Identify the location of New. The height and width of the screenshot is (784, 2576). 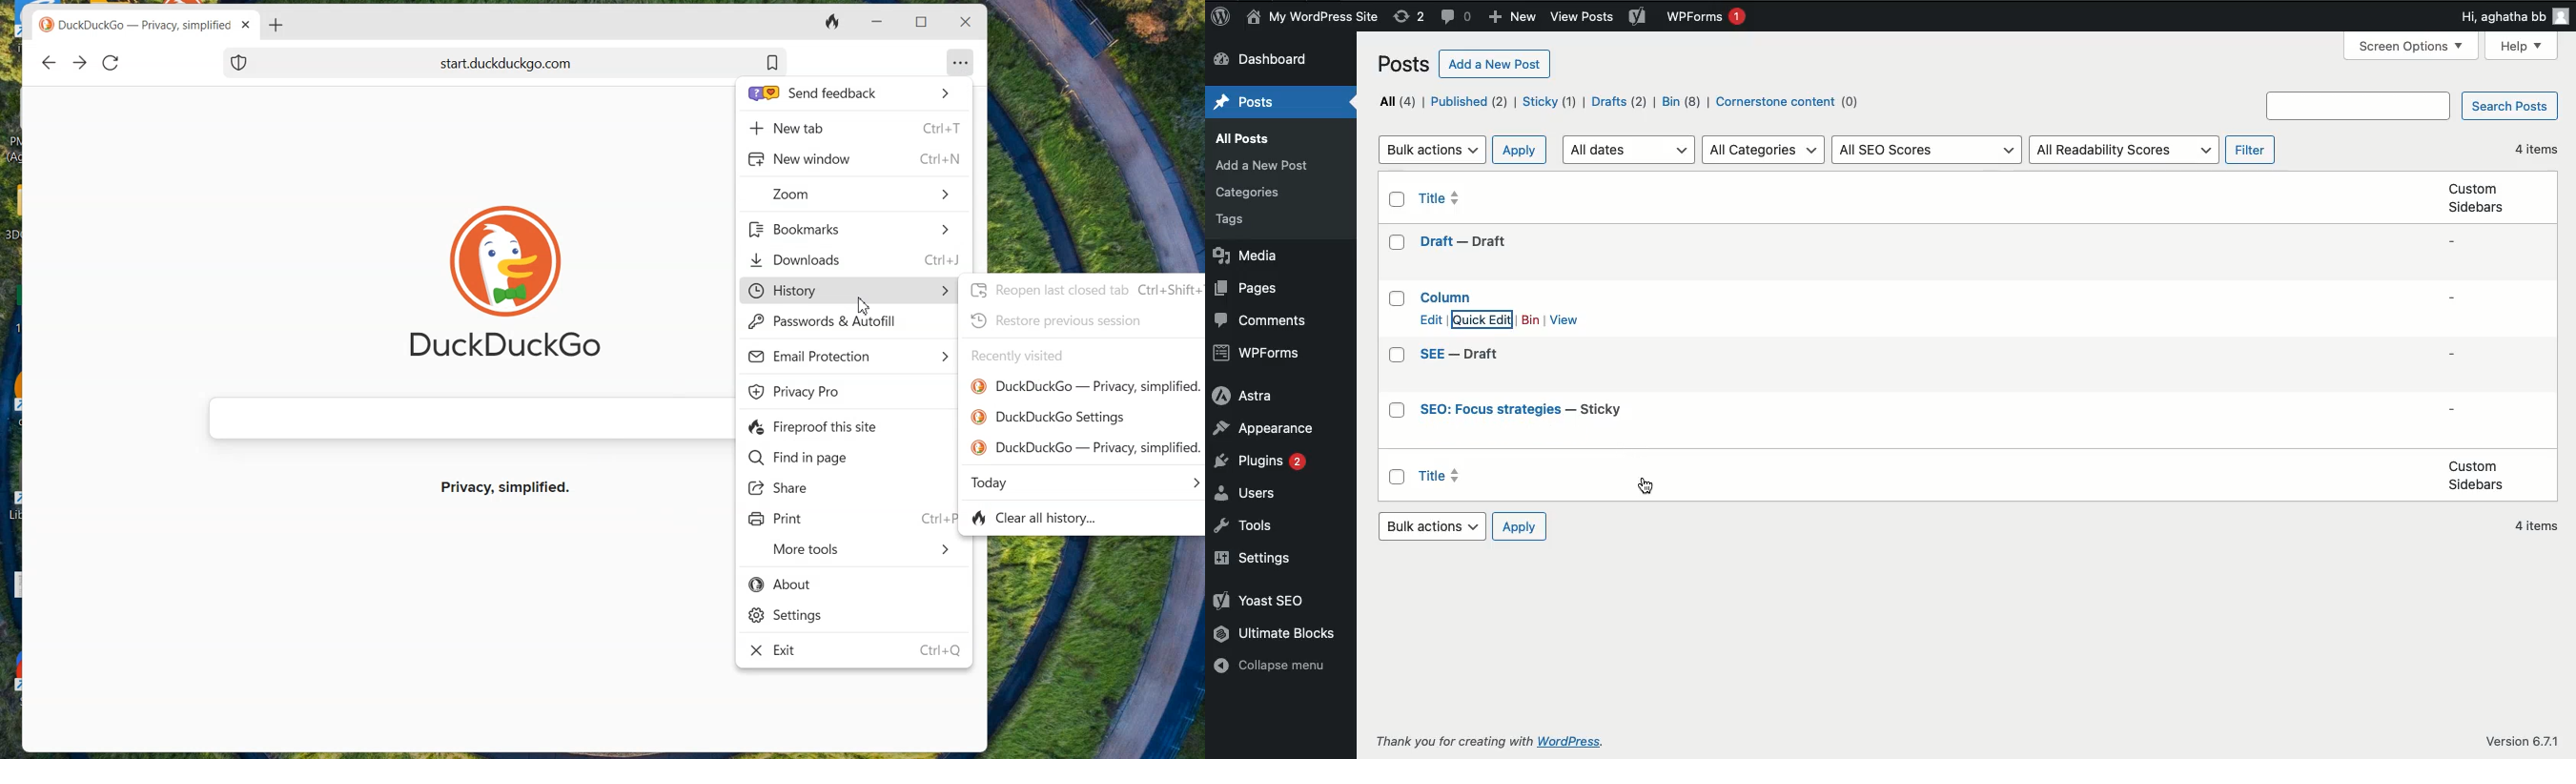
(1515, 16).